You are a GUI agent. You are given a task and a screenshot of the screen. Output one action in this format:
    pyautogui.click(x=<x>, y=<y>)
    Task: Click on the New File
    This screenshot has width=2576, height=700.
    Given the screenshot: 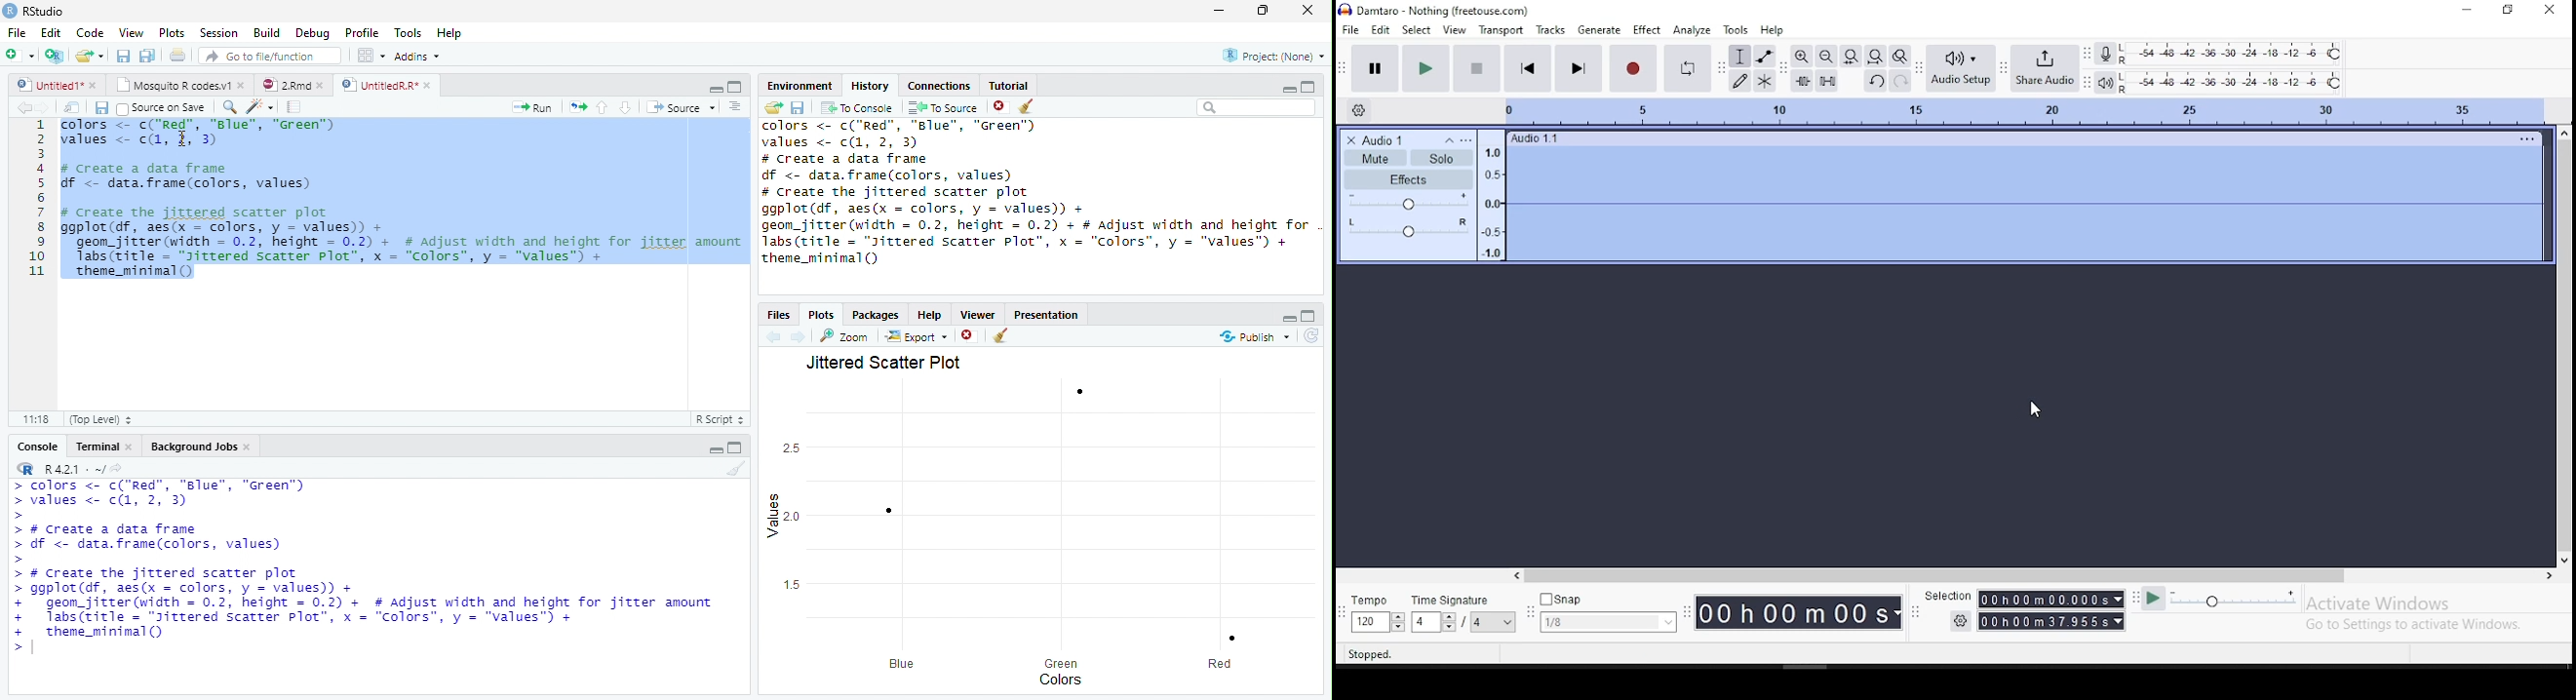 What is the action you would take?
    pyautogui.click(x=20, y=56)
    